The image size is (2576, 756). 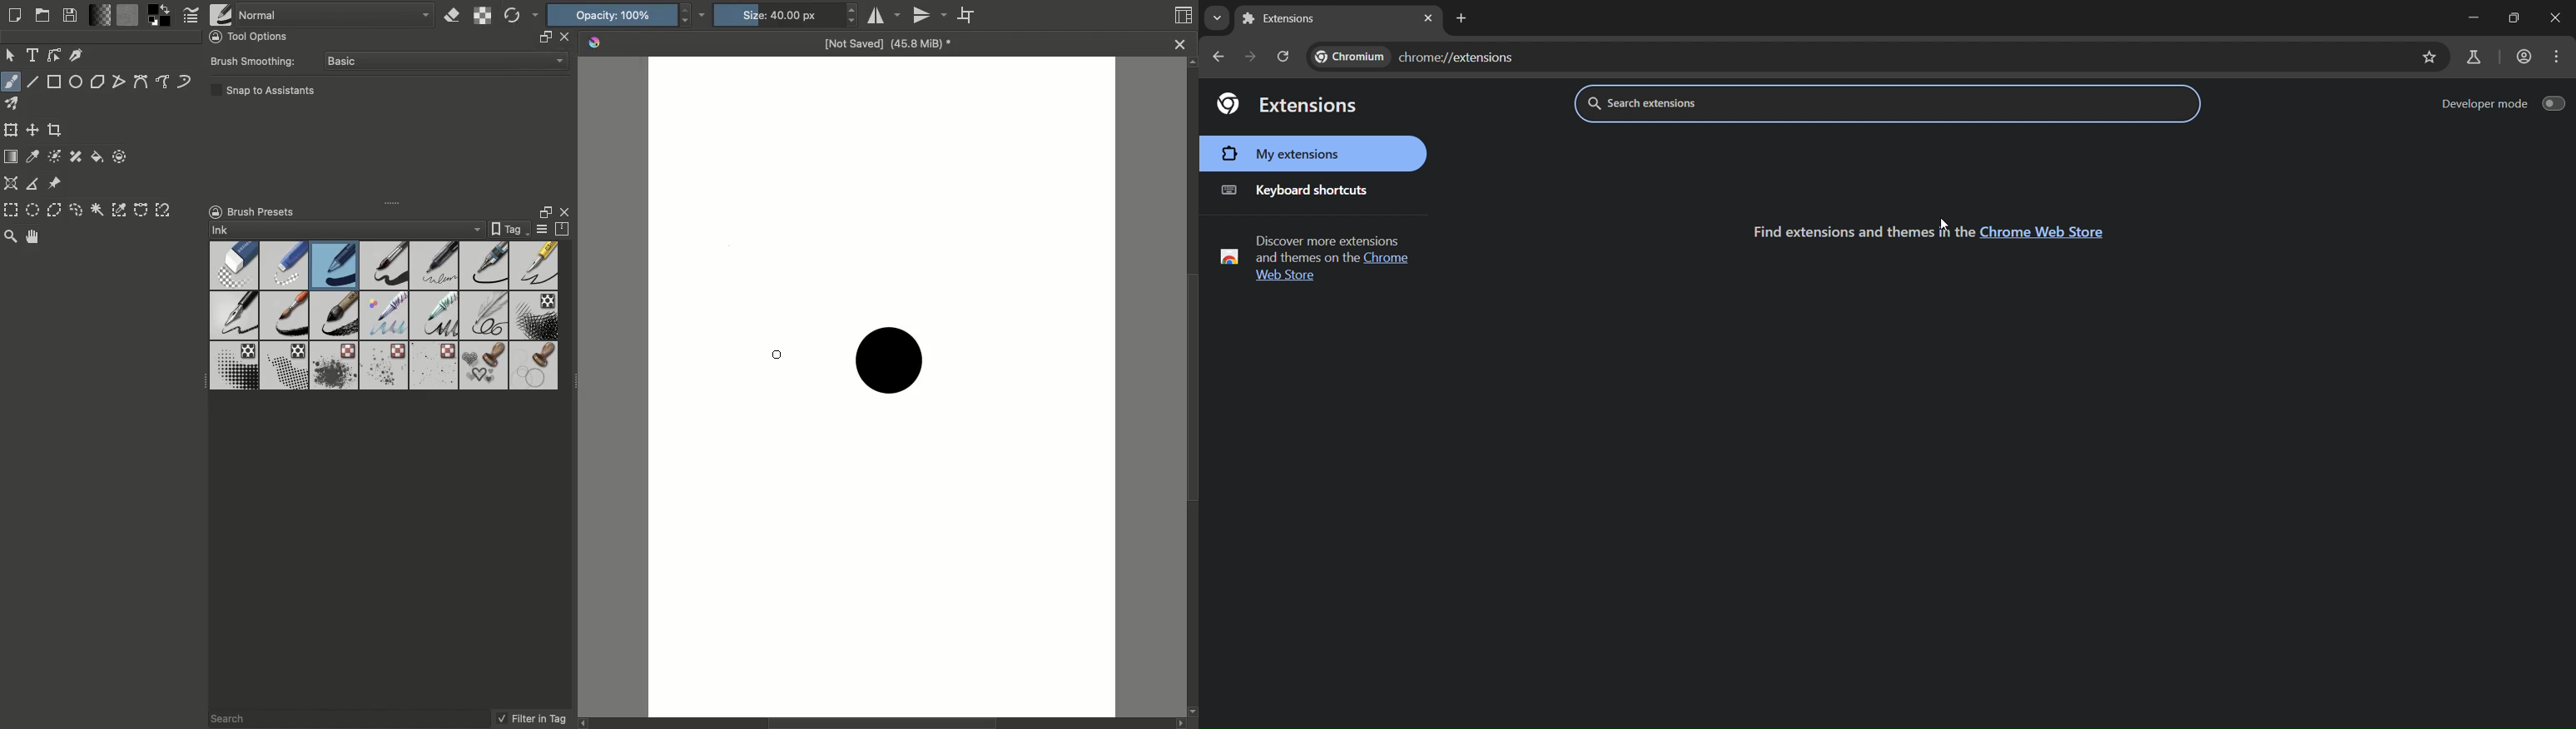 What do you see at coordinates (98, 83) in the screenshot?
I see `Polygon` at bounding box center [98, 83].